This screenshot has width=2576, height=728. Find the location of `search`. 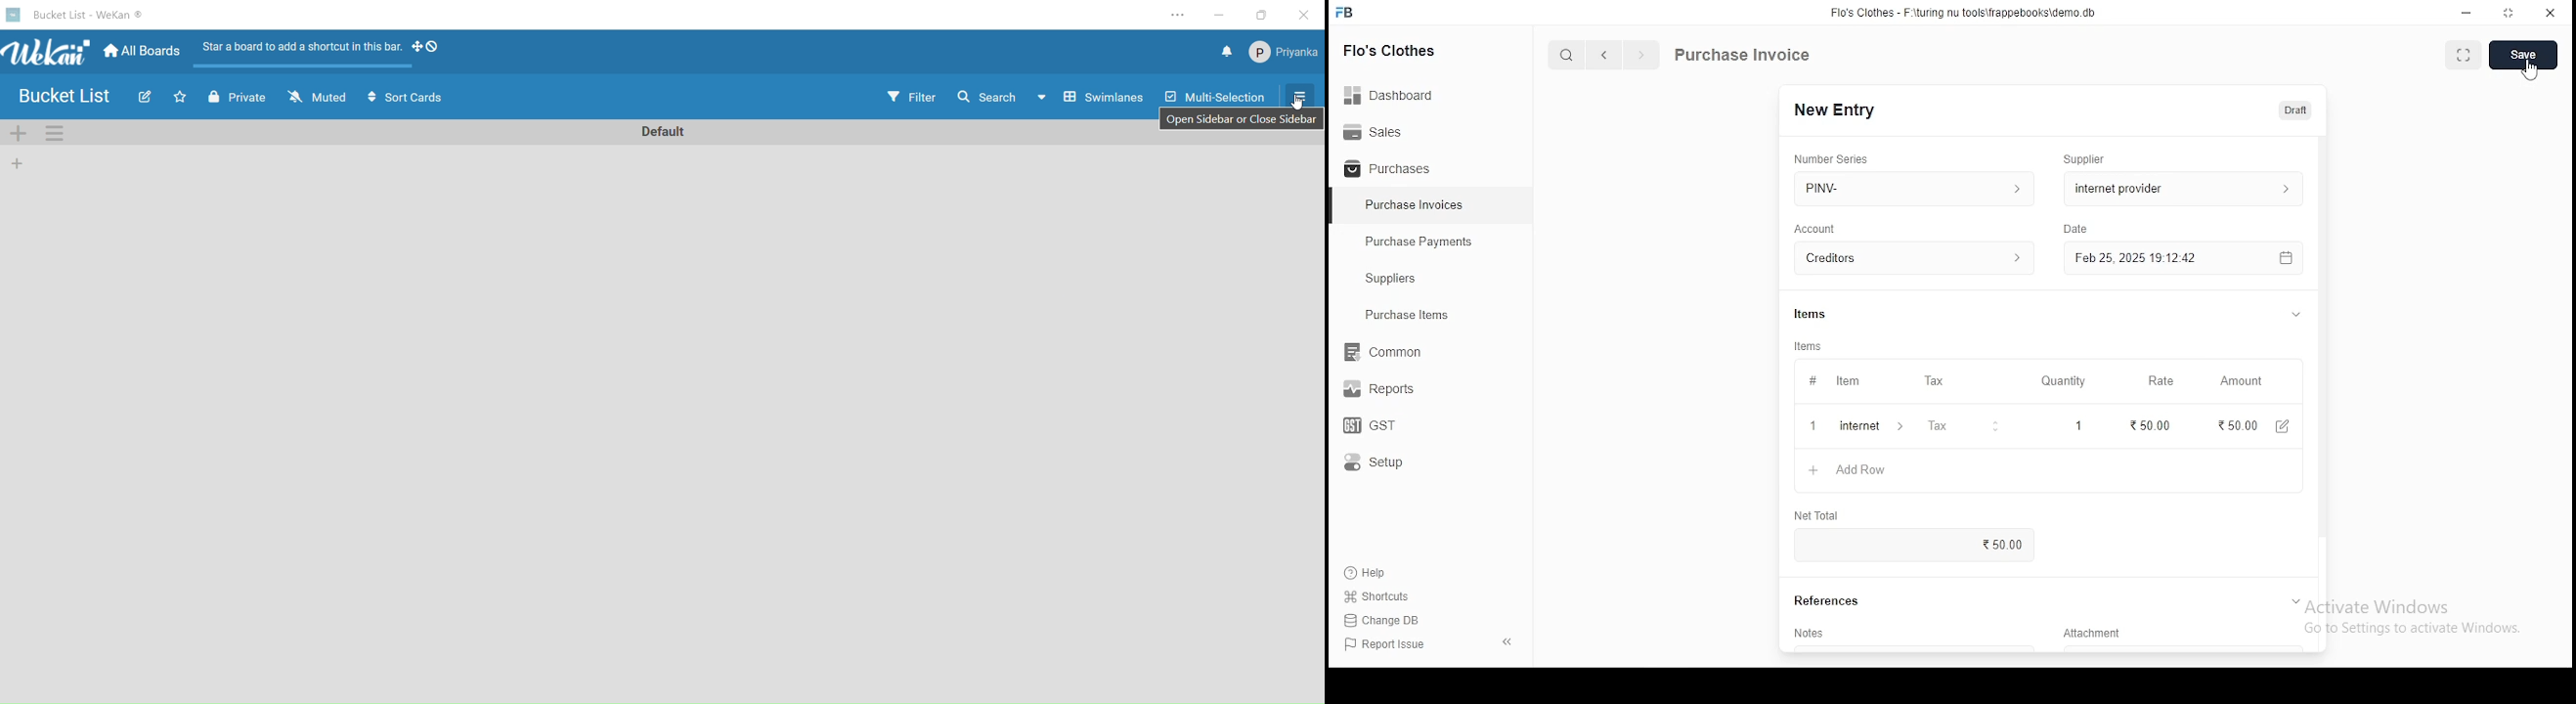

search is located at coordinates (1569, 57).